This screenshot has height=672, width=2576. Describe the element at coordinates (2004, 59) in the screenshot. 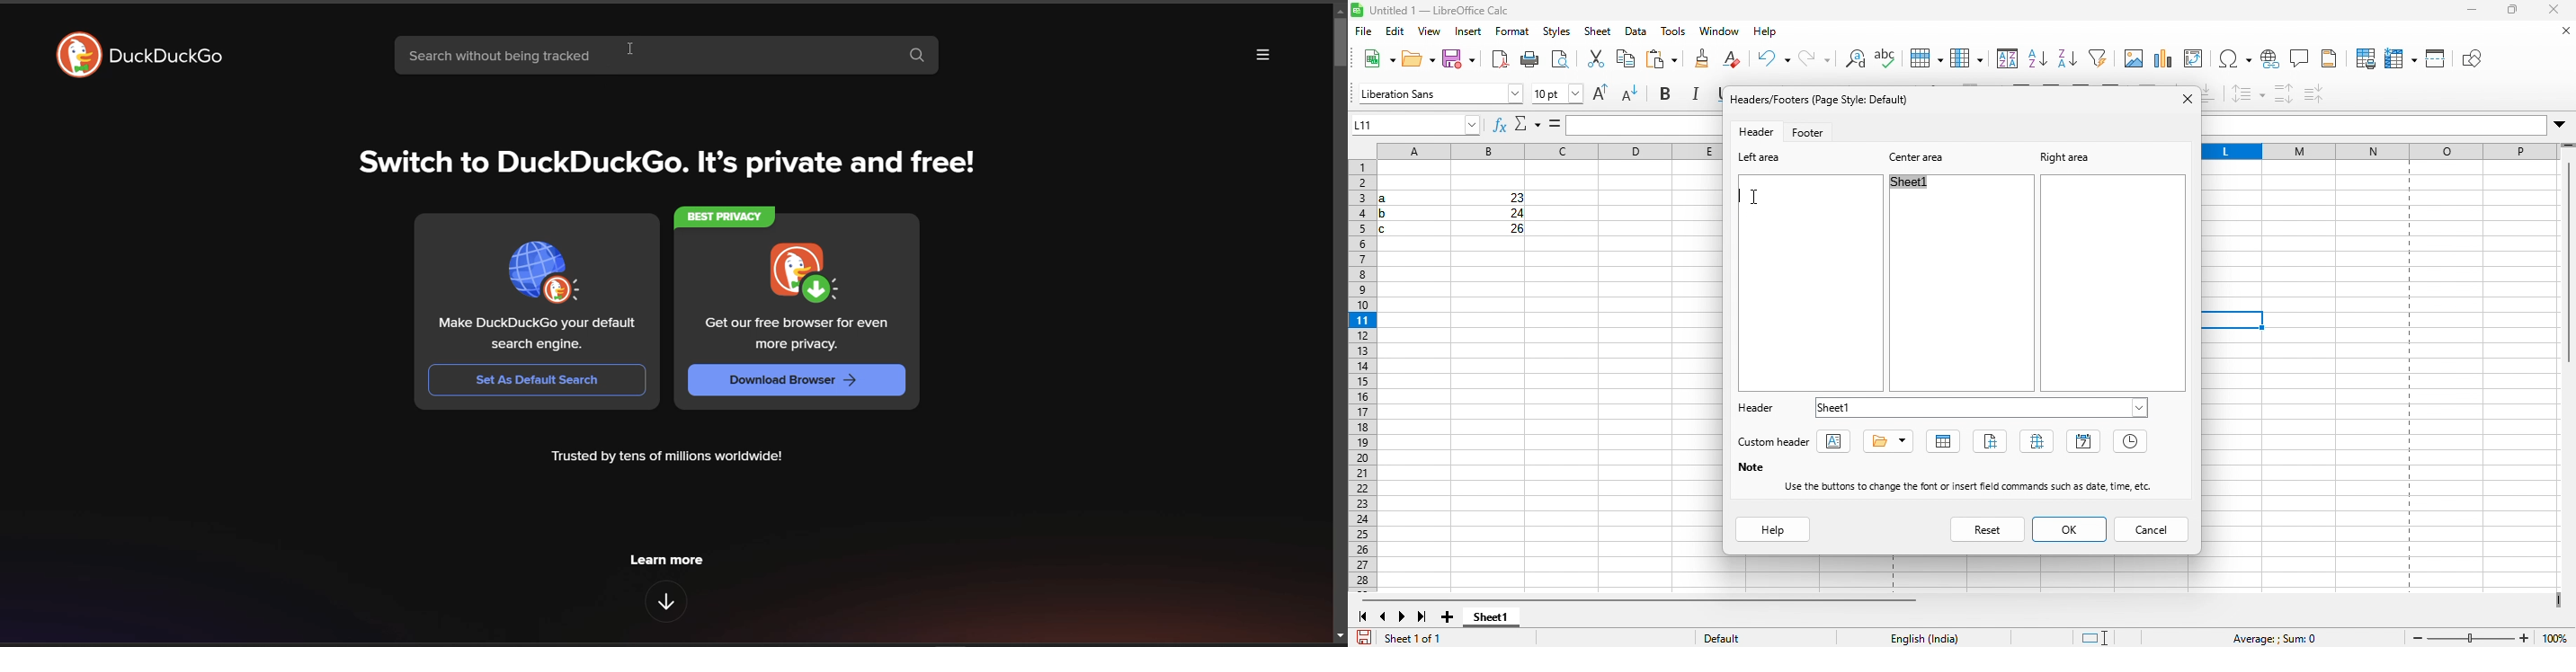

I see `sort ascending` at that location.